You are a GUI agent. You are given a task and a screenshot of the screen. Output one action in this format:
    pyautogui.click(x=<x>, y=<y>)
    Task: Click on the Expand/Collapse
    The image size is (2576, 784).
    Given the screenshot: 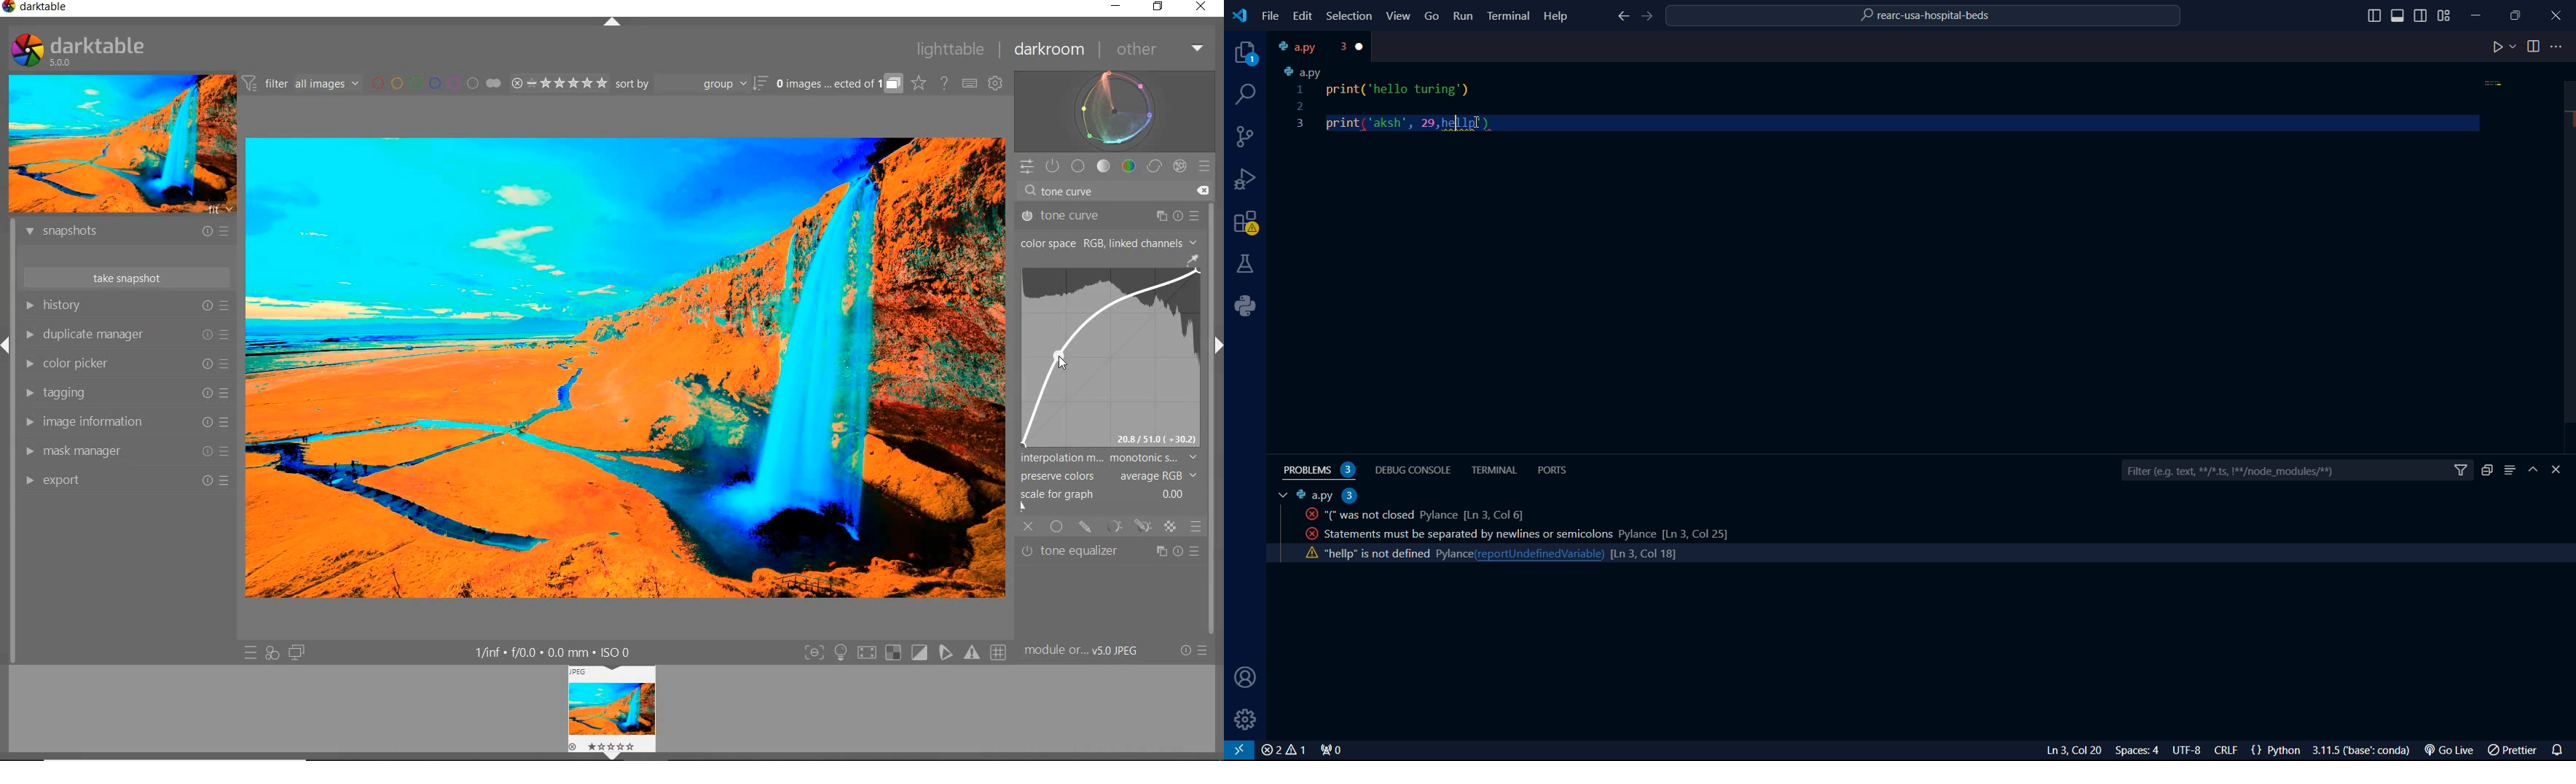 What is the action you would take?
    pyautogui.click(x=7, y=343)
    